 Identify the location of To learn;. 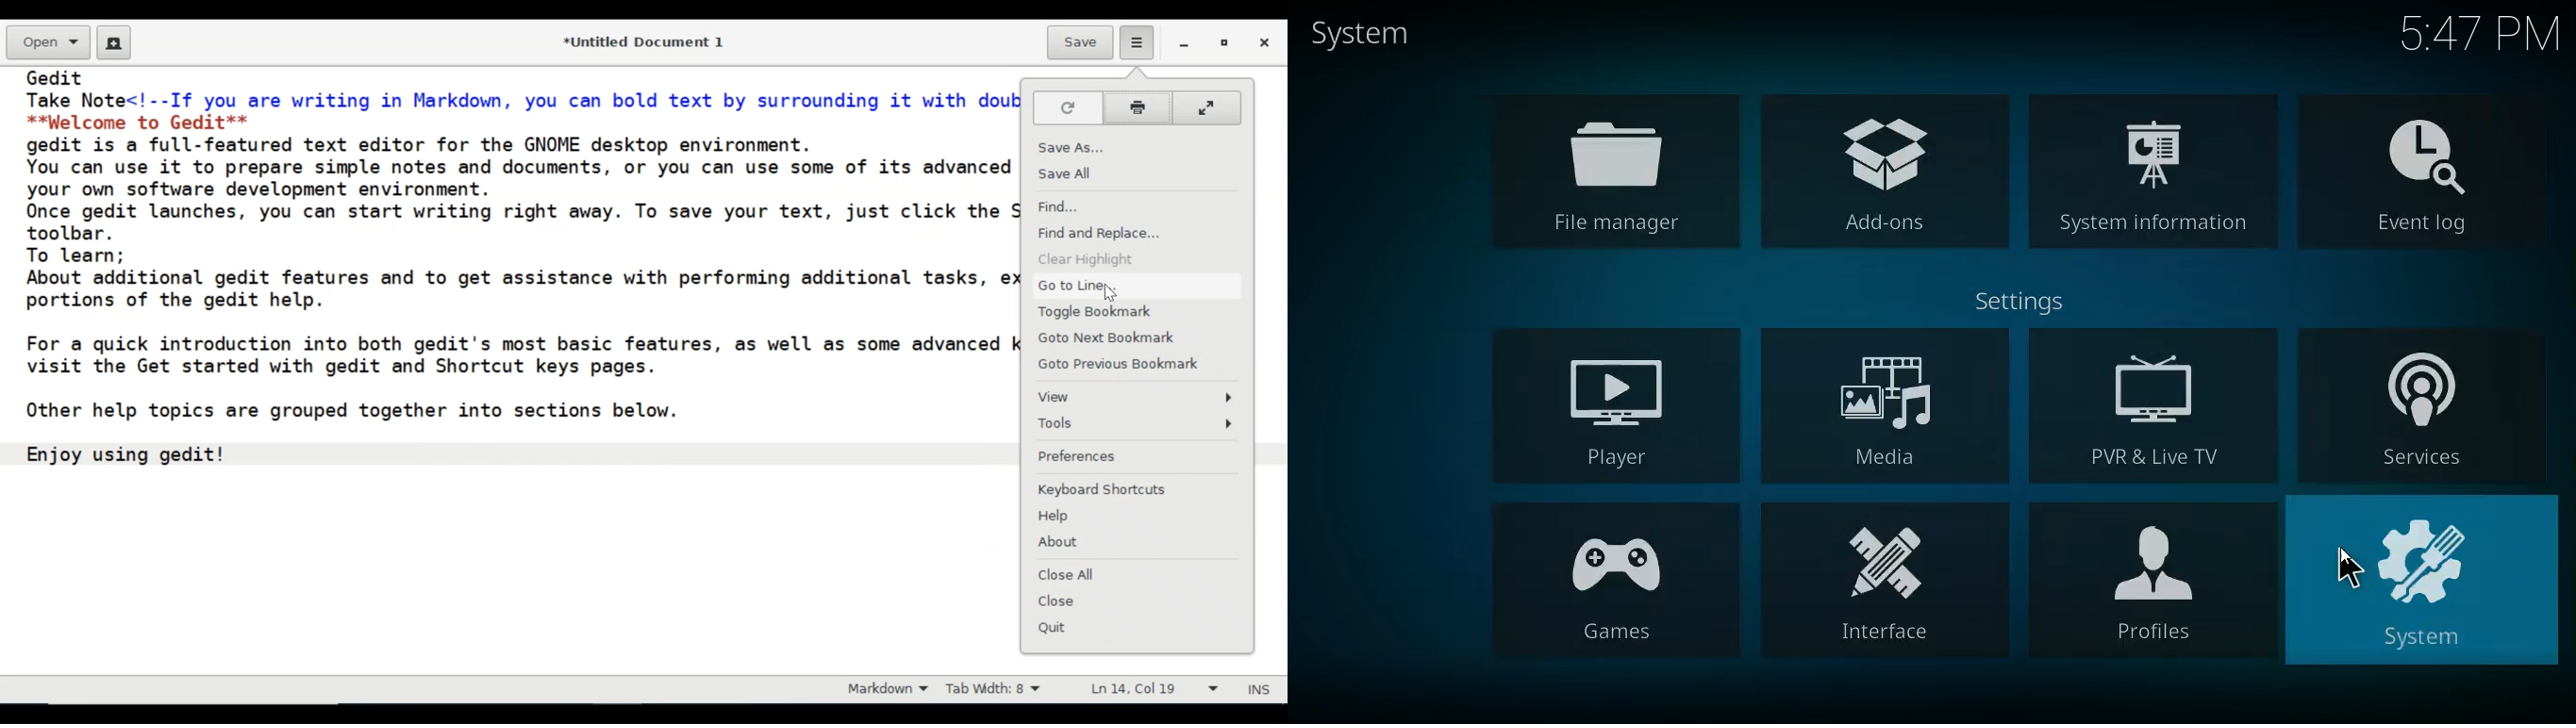
(76, 255).